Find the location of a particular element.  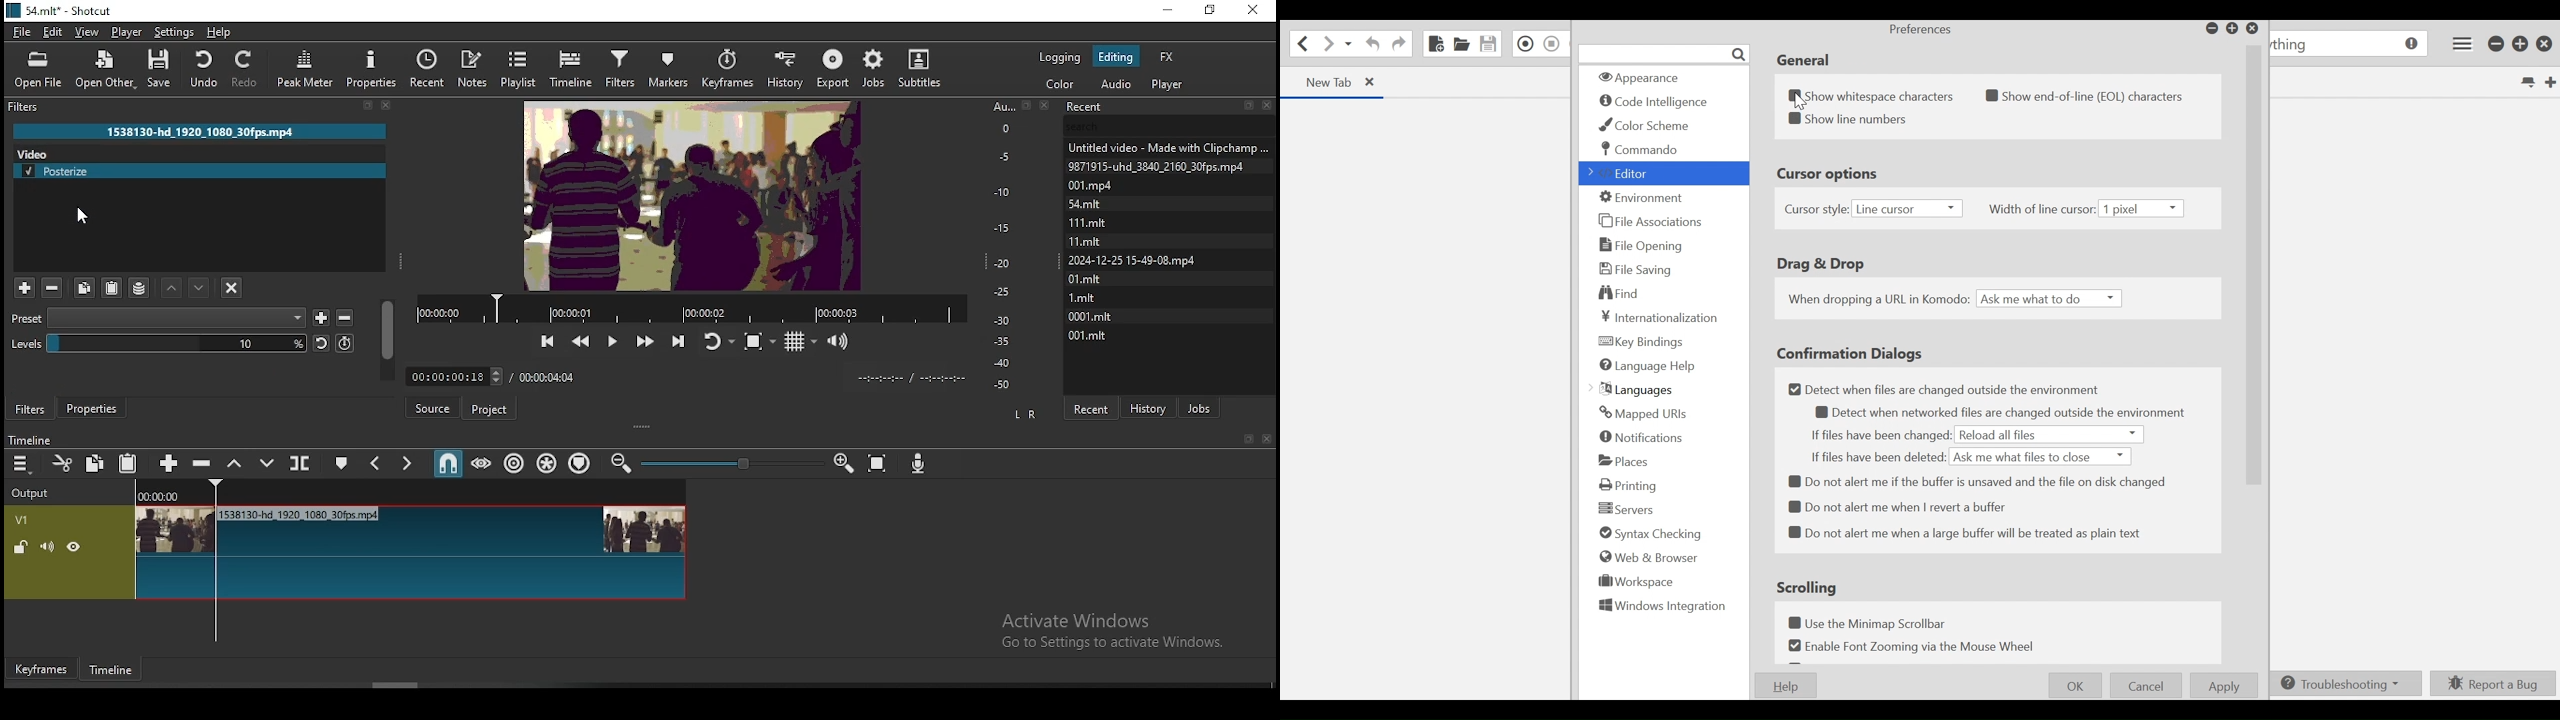

Go forward one location is located at coordinates (1327, 44).